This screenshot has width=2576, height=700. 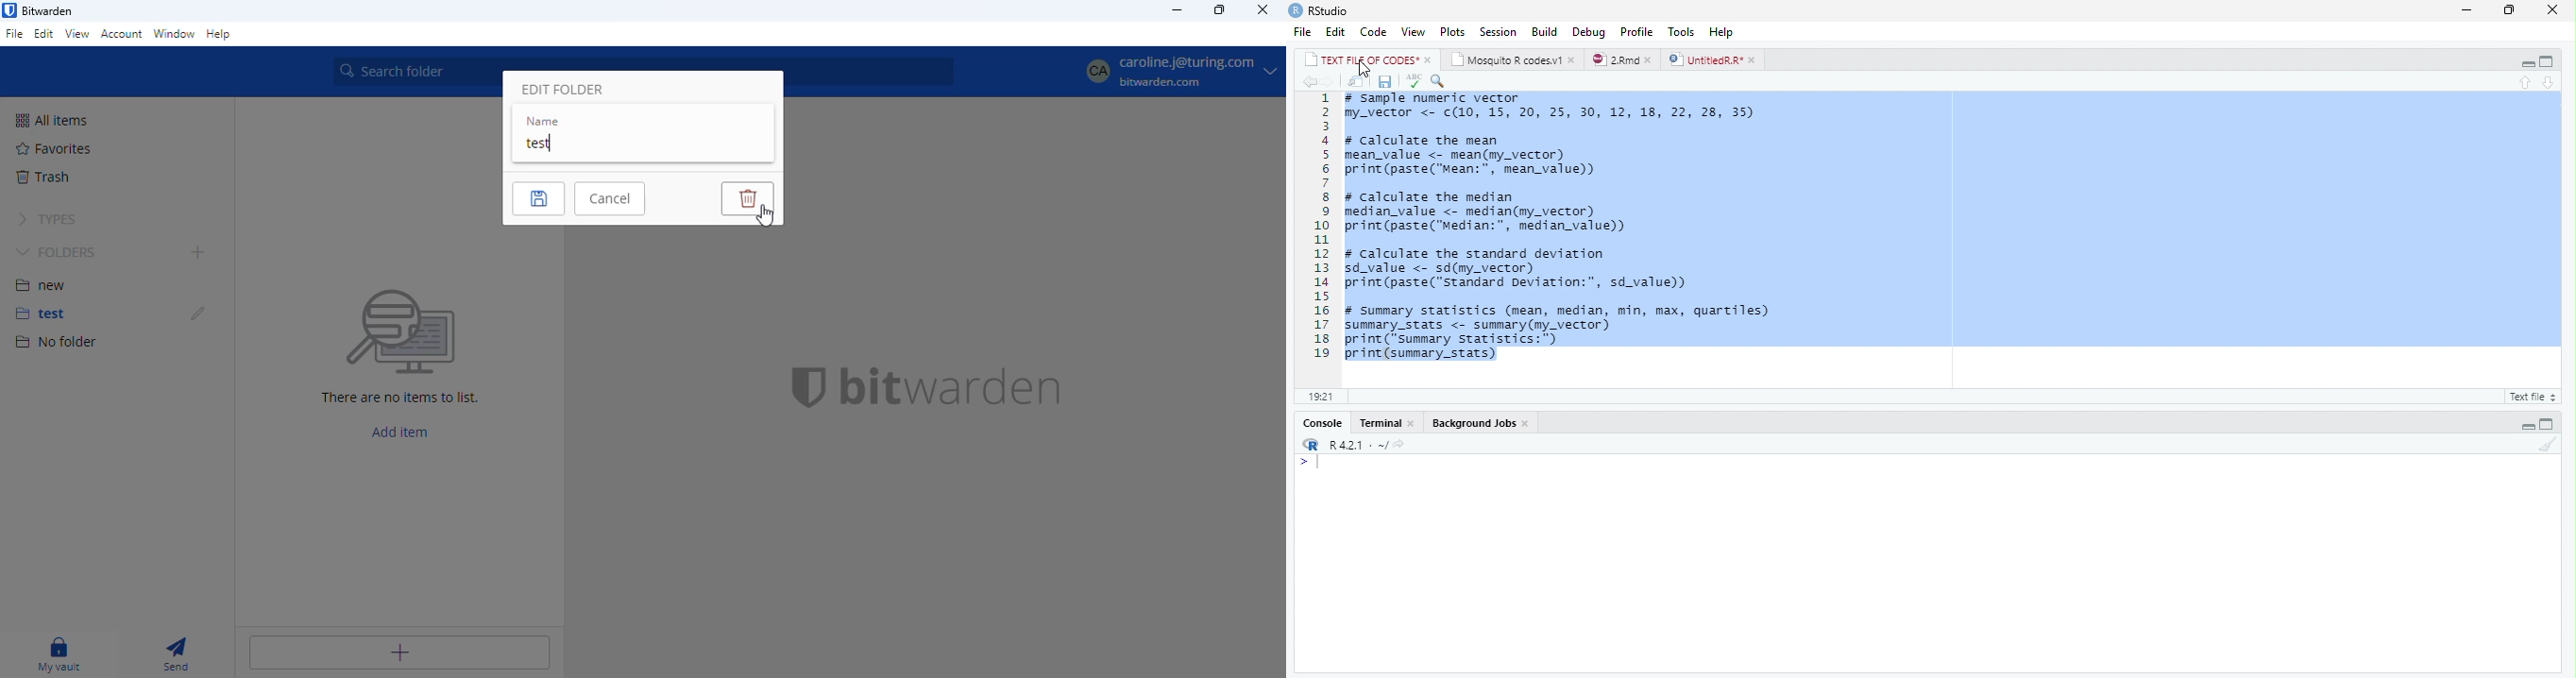 I want to click on previous section, so click(x=2527, y=83).